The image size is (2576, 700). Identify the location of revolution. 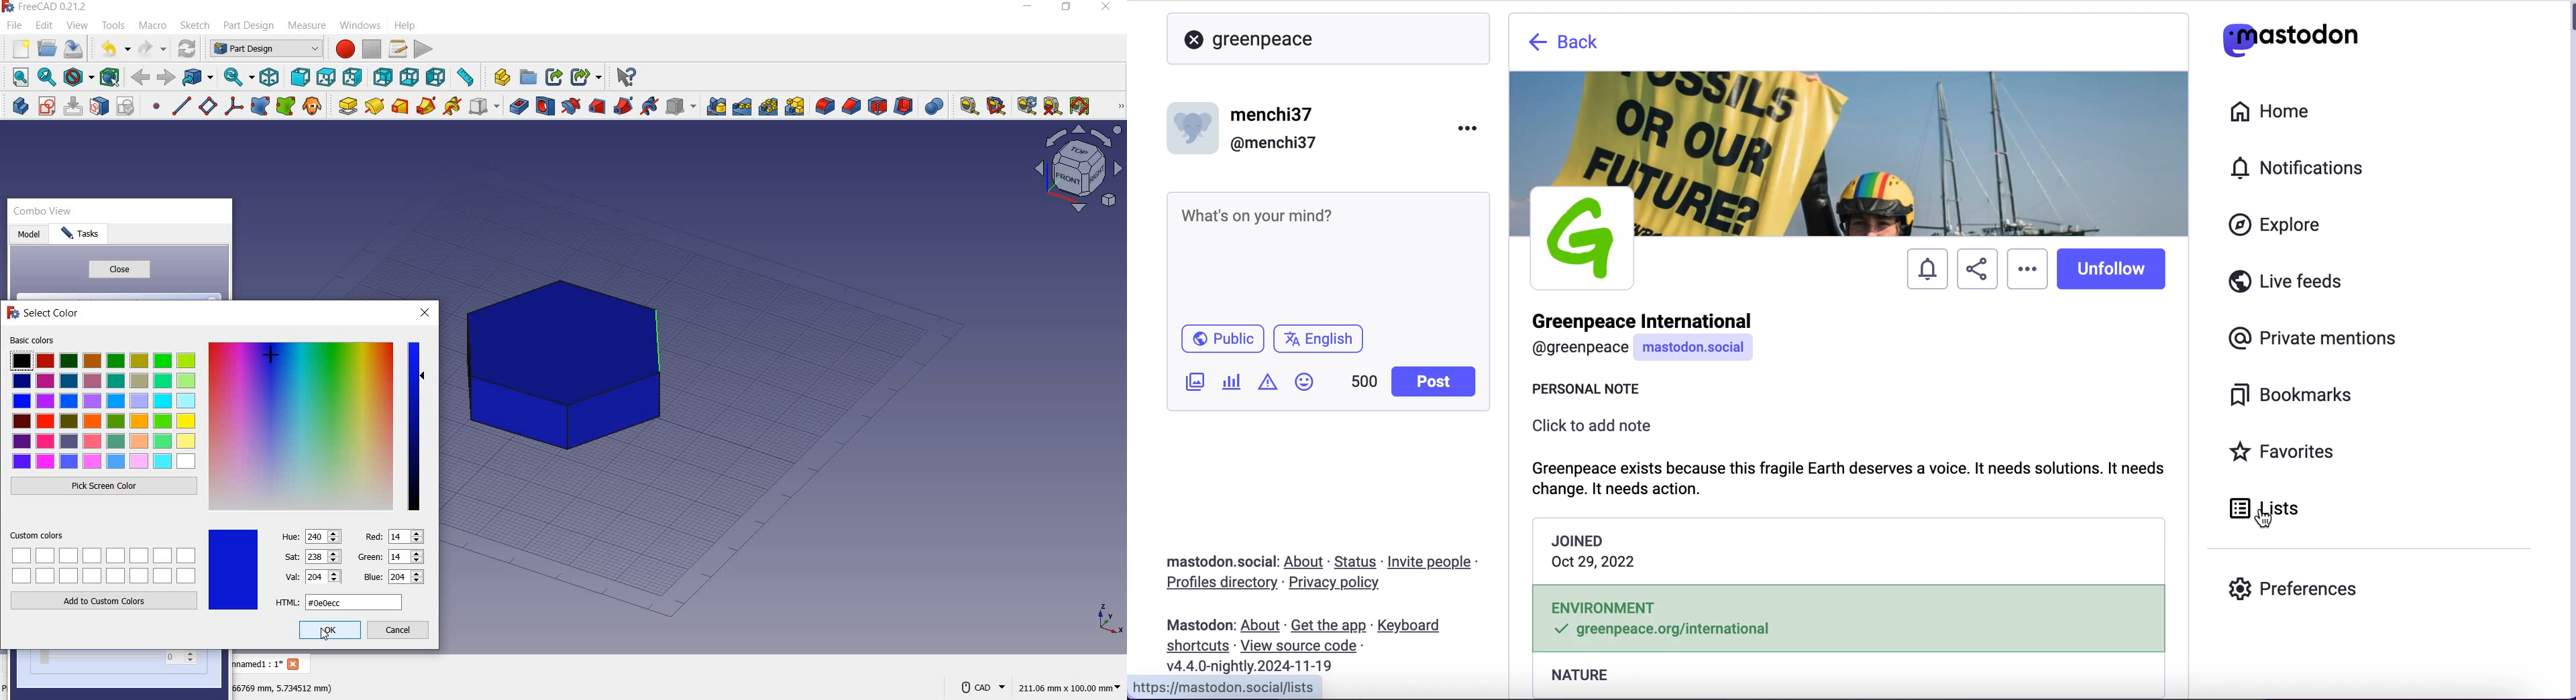
(374, 105).